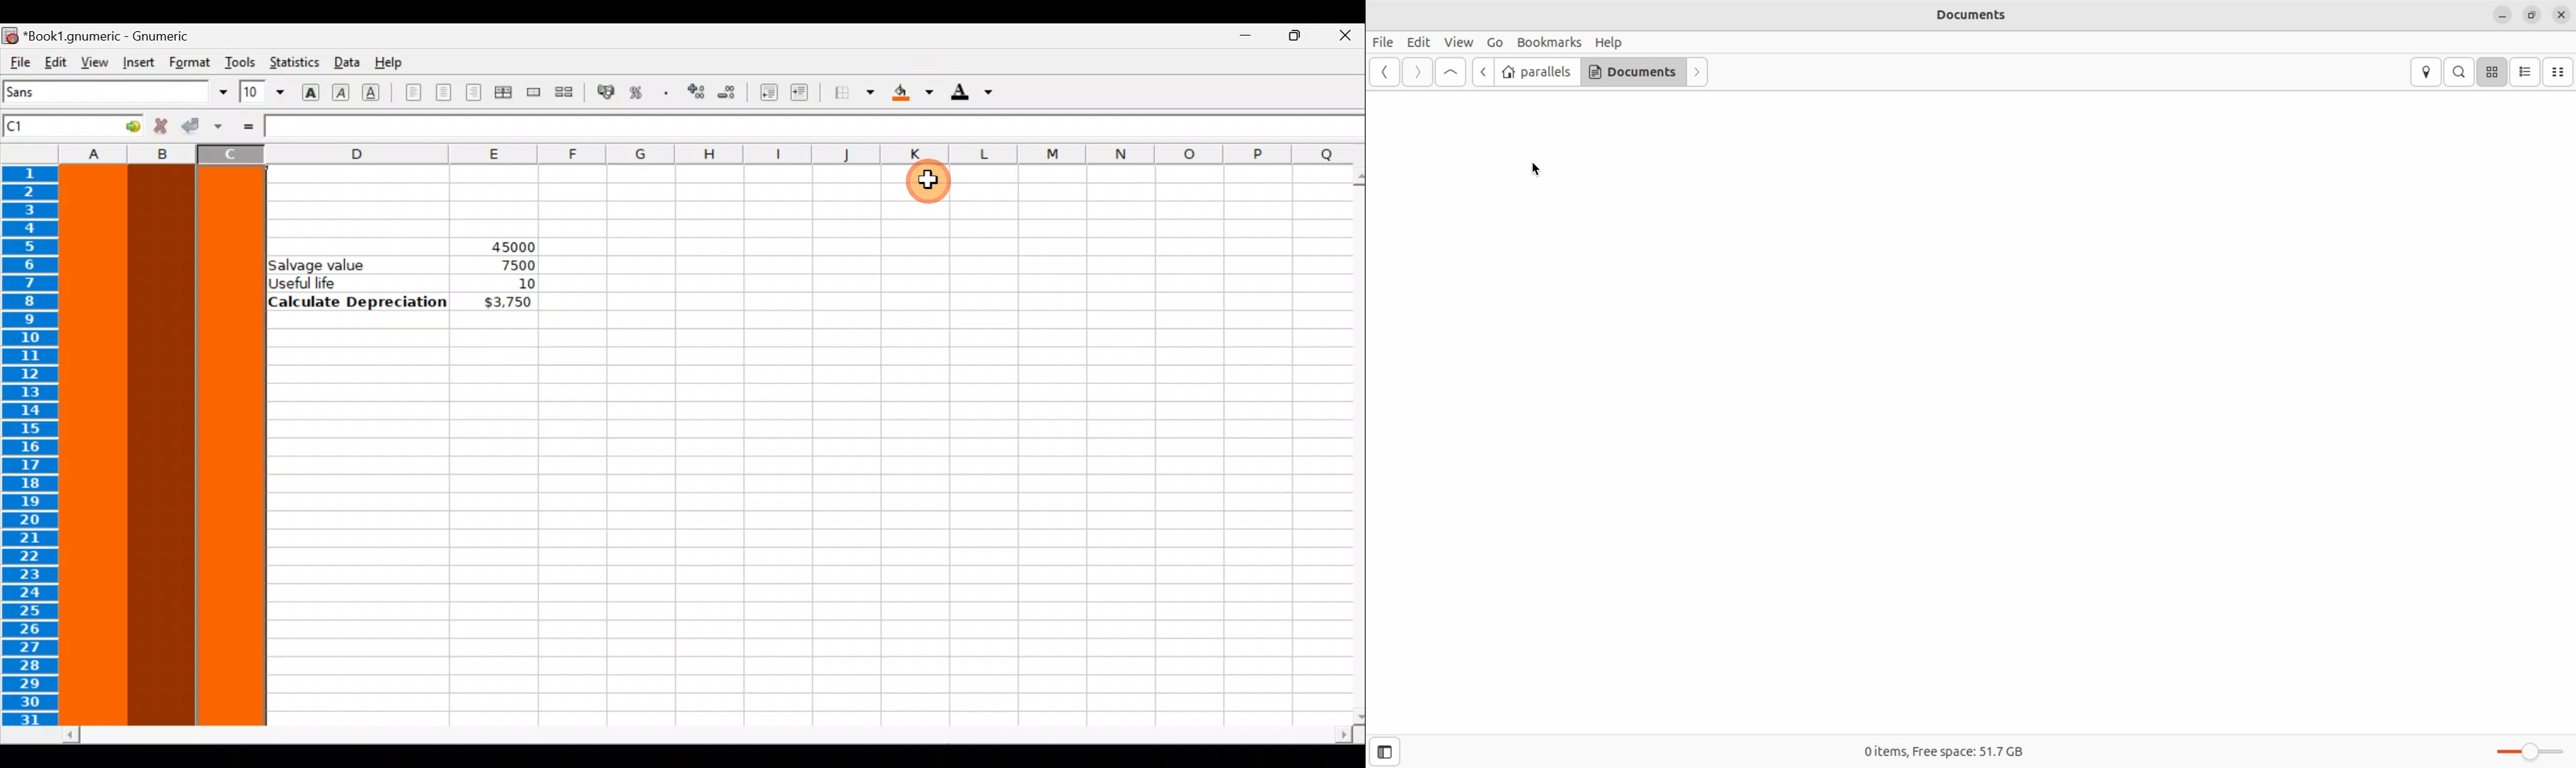  I want to click on Scroll bar, so click(1348, 446).